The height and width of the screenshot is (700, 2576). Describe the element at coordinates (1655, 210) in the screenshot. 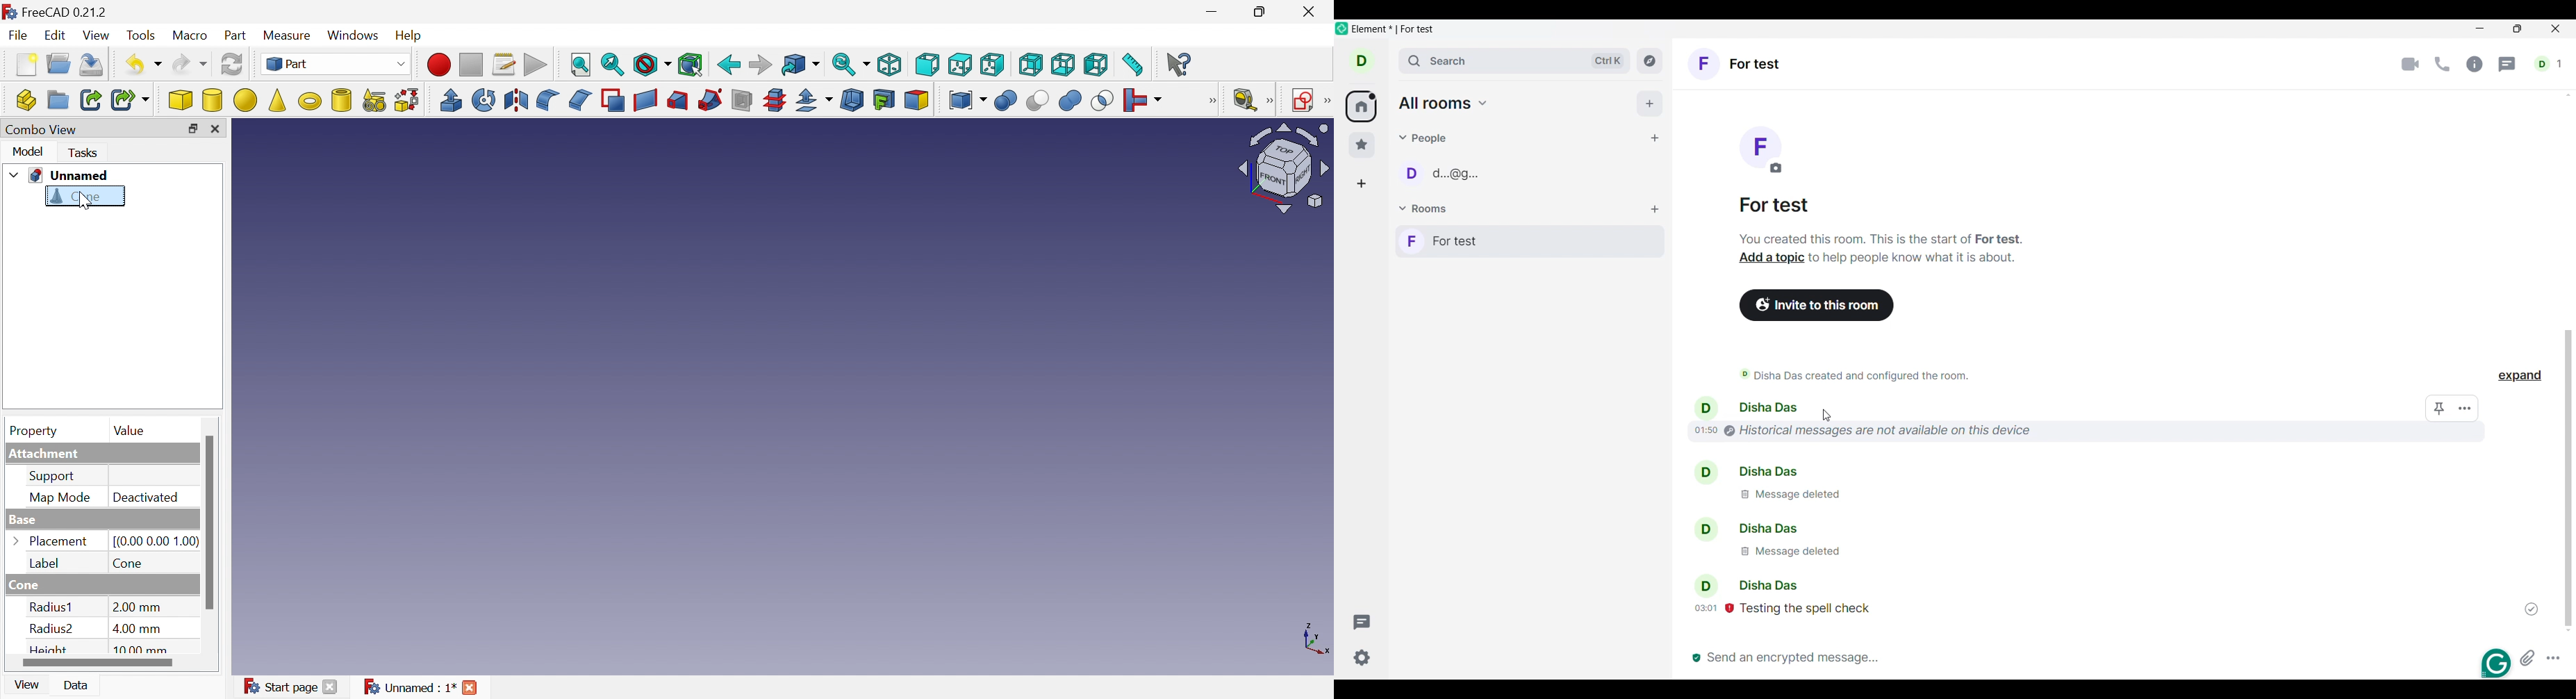

I see `Add room` at that location.